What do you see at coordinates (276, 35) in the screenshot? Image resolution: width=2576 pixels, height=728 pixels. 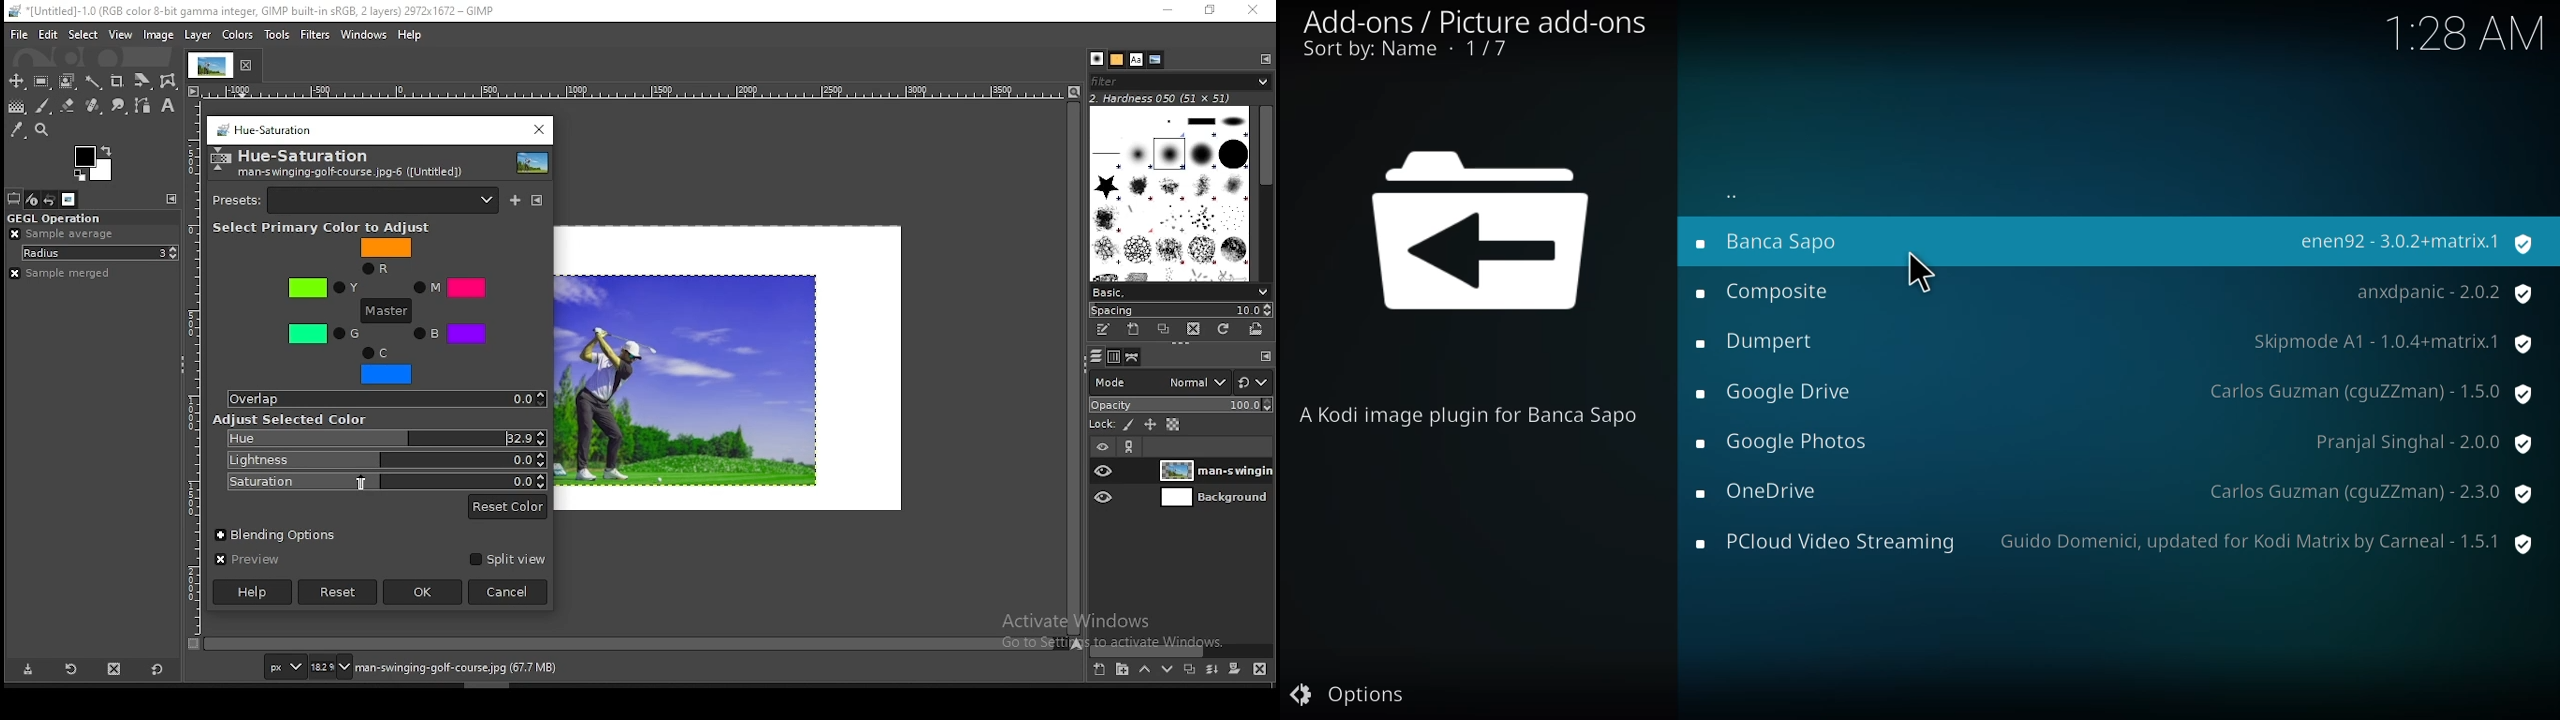 I see `tools` at bounding box center [276, 35].